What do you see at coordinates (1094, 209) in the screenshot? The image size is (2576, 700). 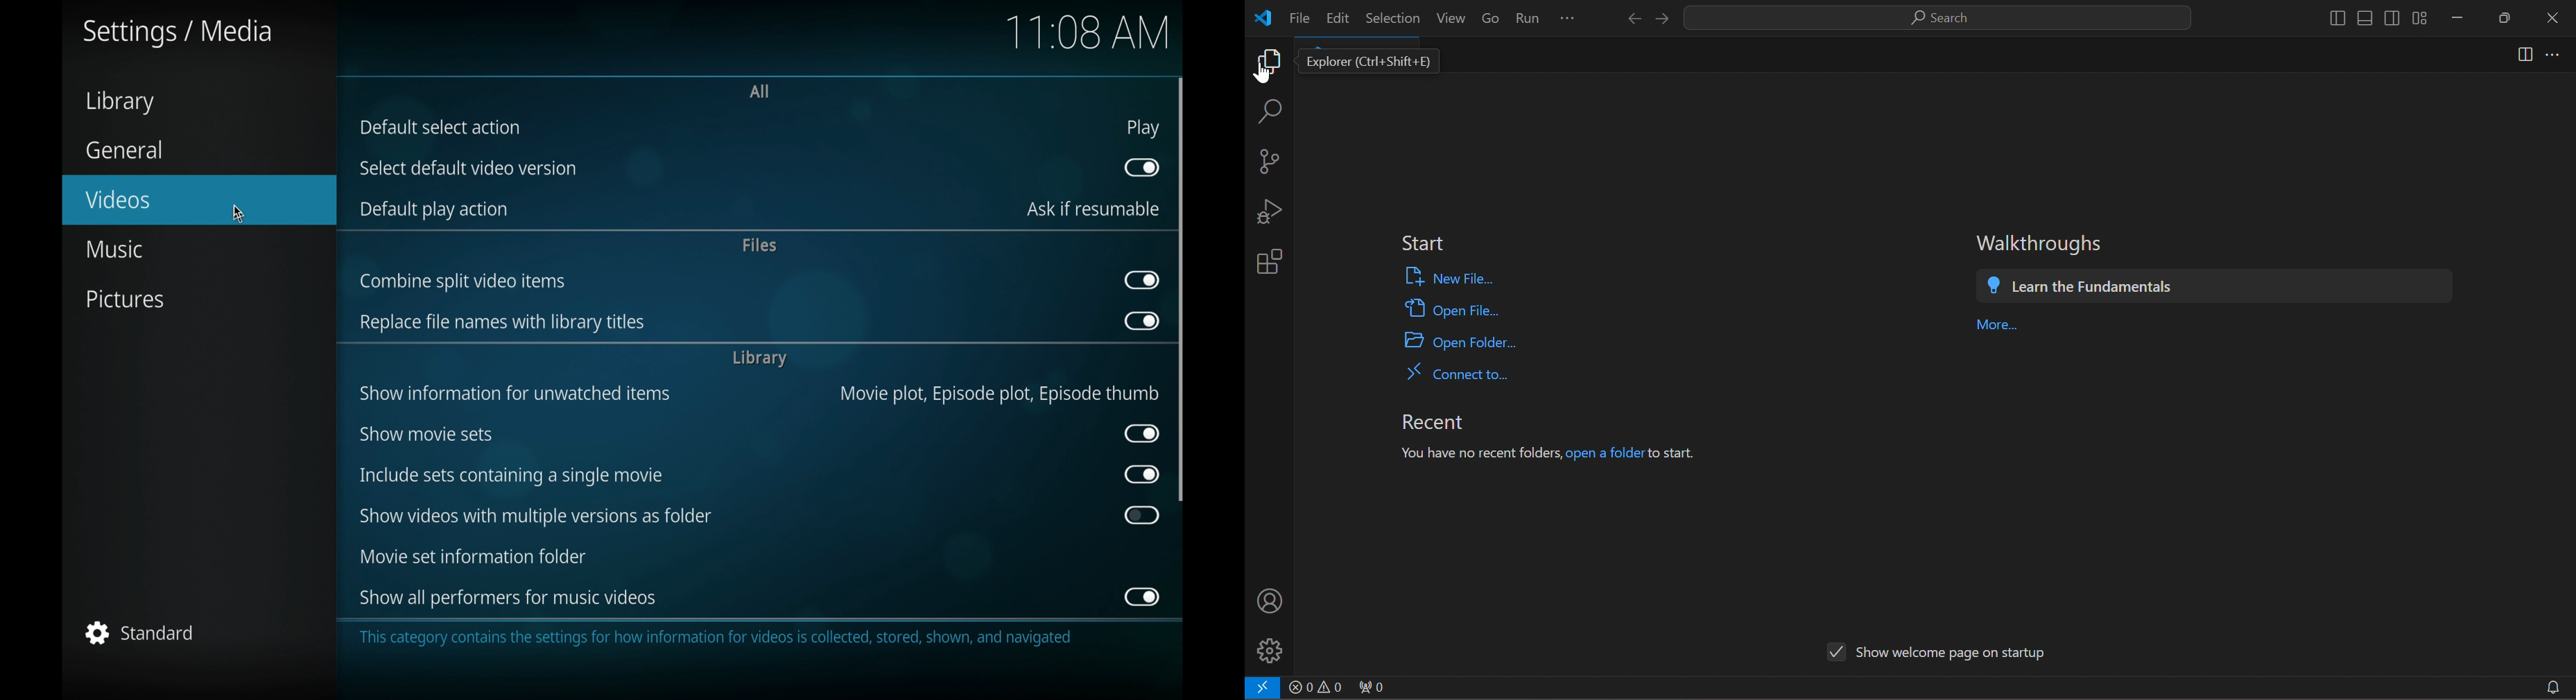 I see `ask if resumable` at bounding box center [1094, 209].